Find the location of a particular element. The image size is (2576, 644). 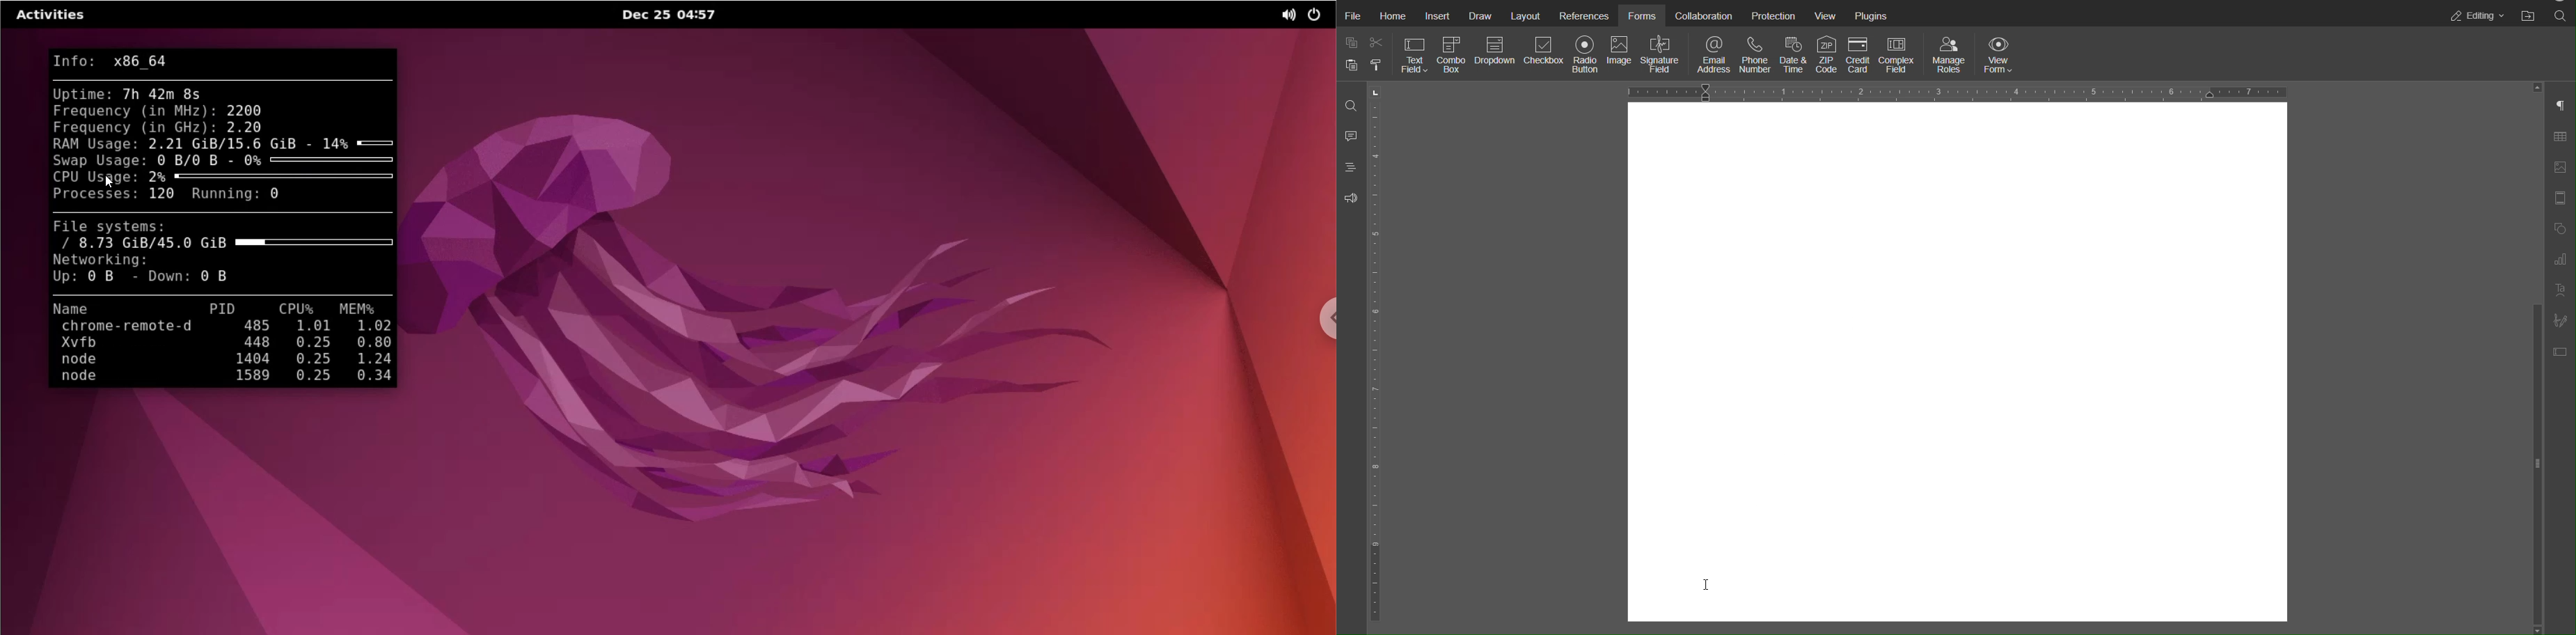

Signature is located at coordinates (2561, 320).